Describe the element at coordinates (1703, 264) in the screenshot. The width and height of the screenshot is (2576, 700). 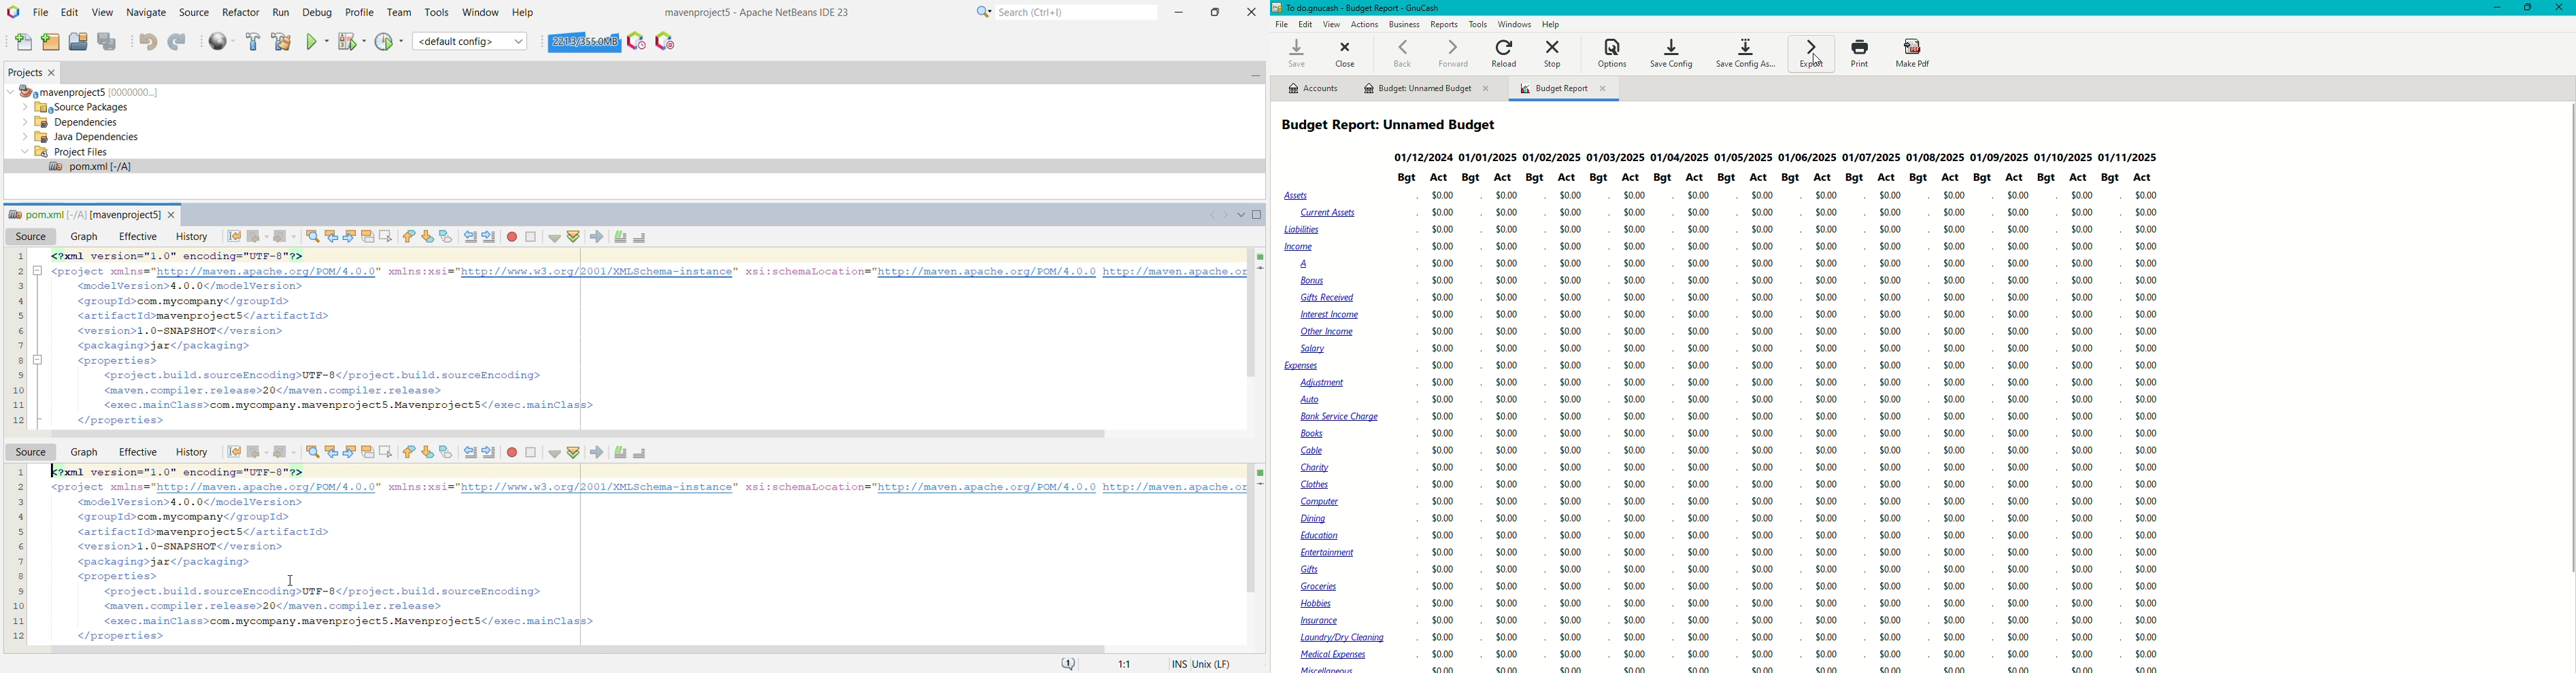
I see `$0.00` at that location.